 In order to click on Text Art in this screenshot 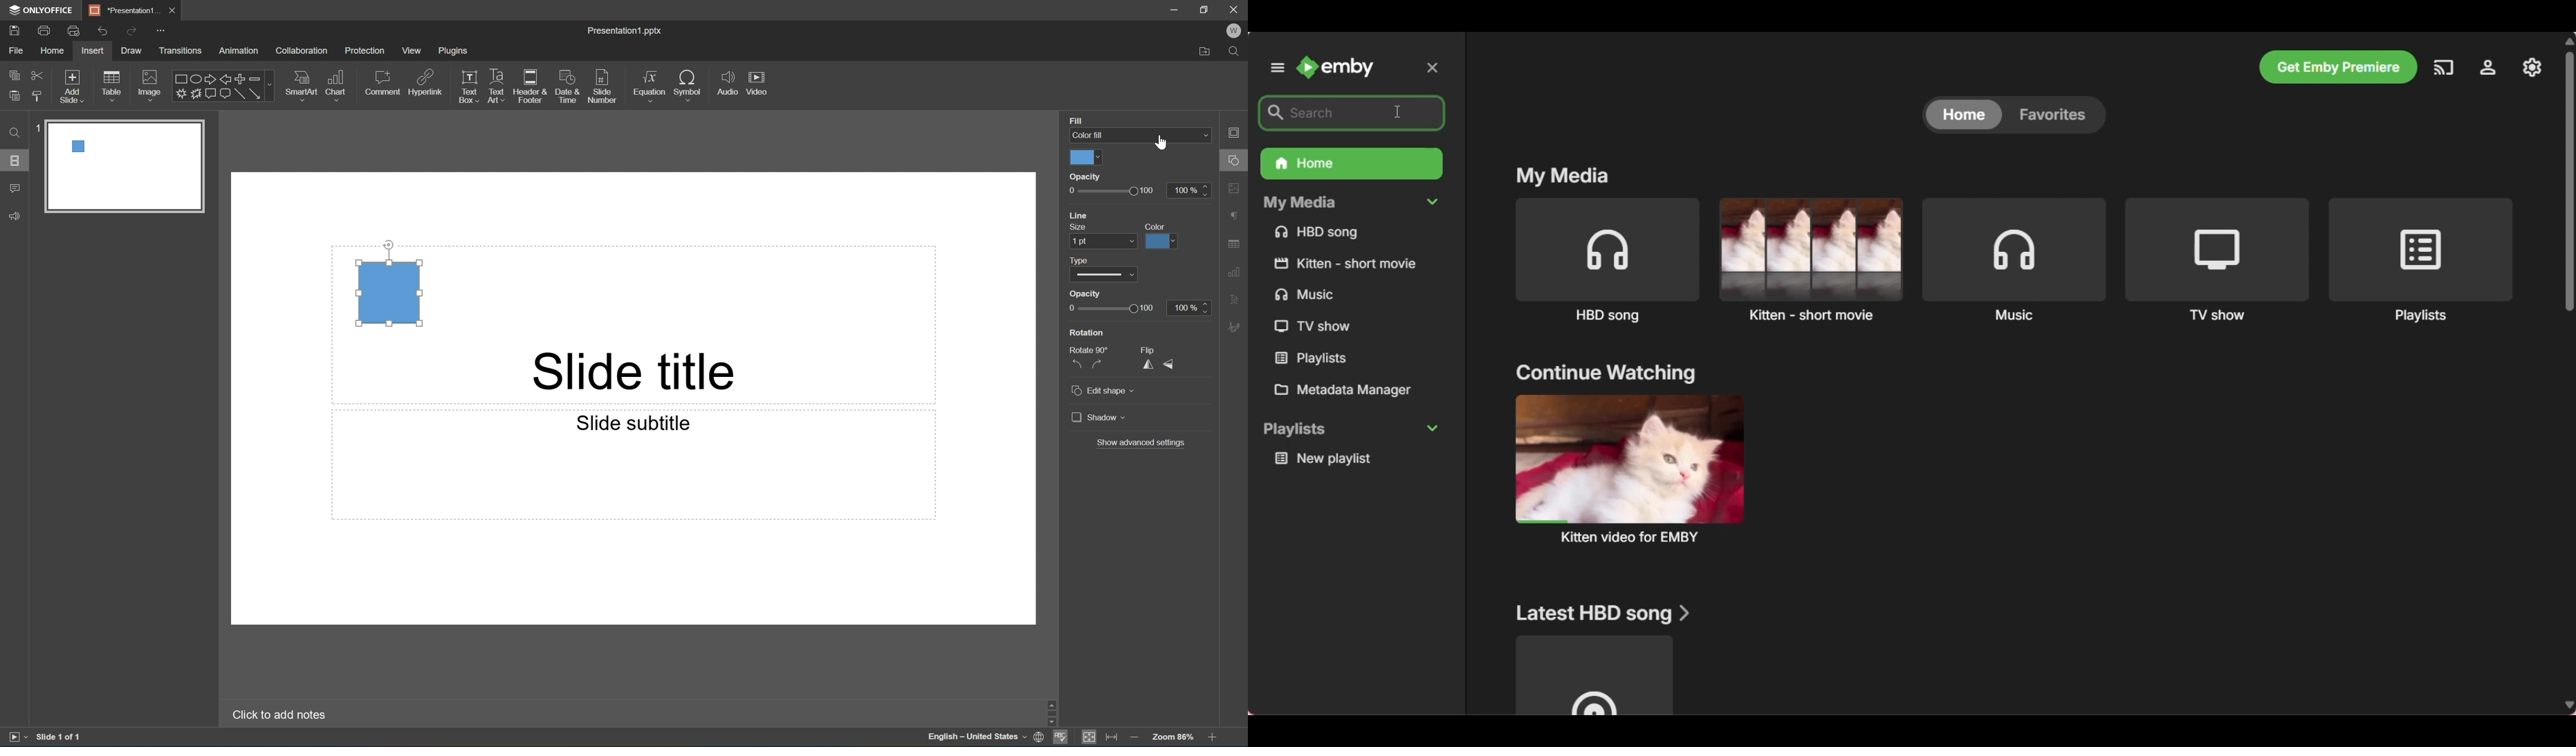, I will do `click(497, 87)`.